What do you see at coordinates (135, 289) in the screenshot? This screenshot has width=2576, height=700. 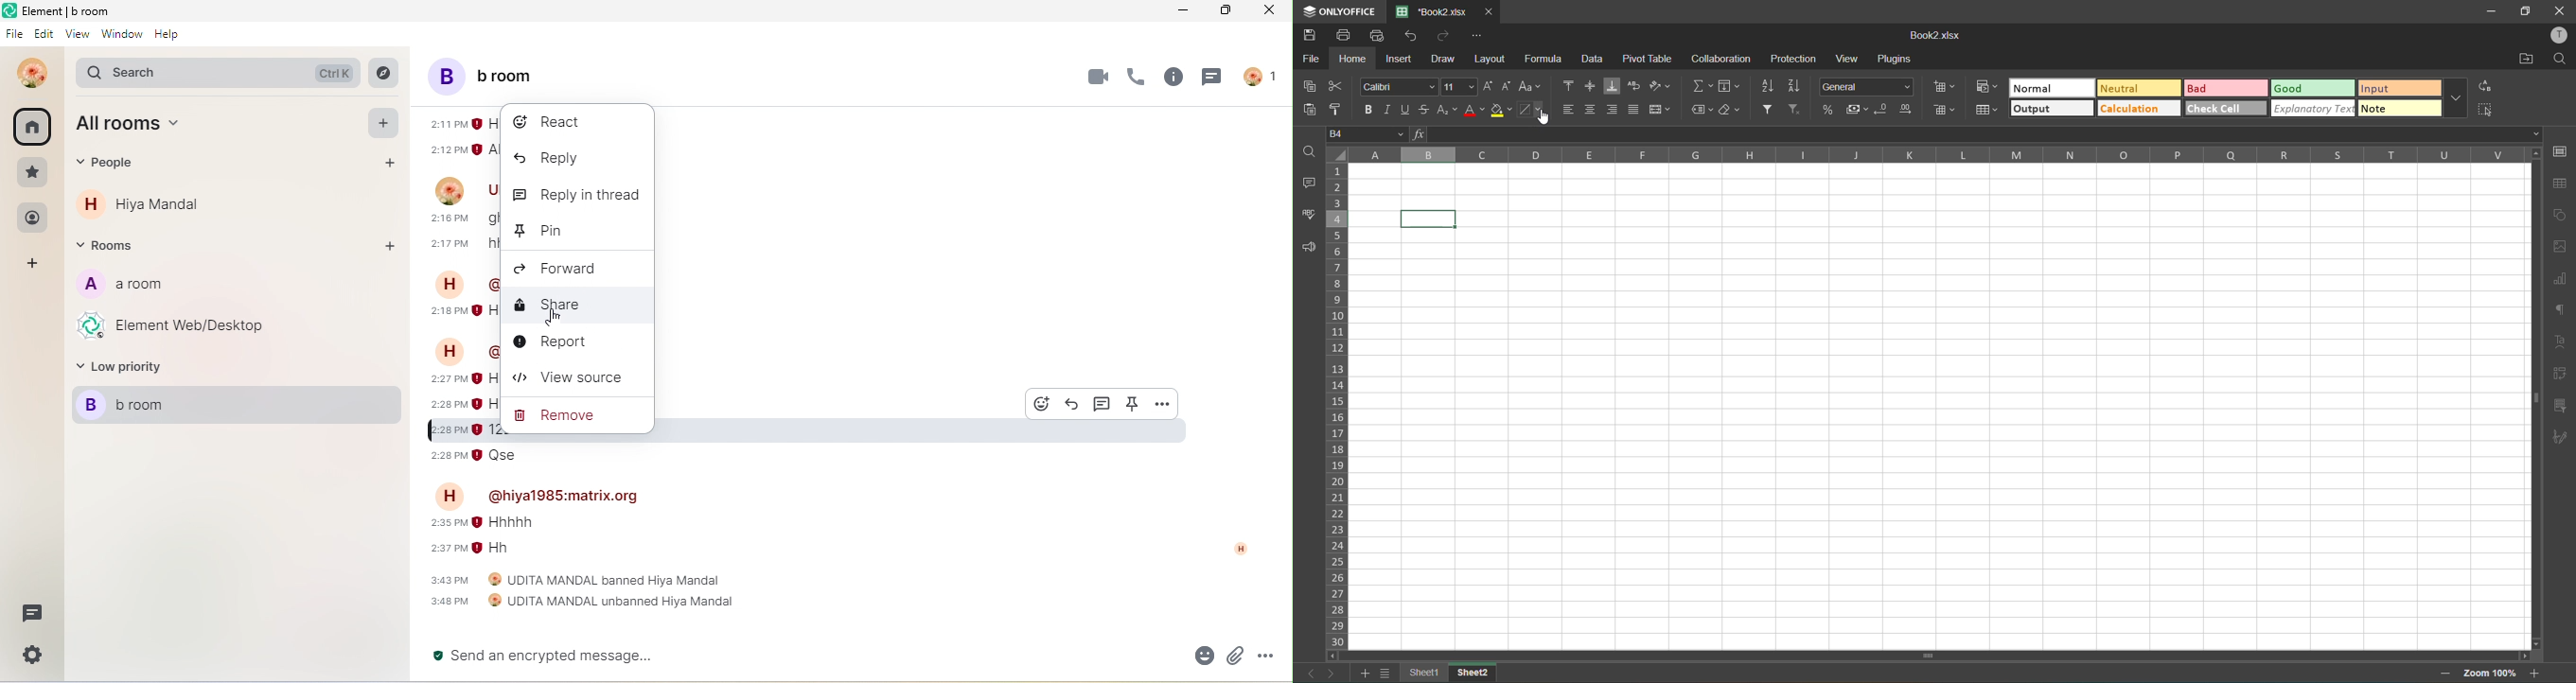 I see `a room` at bounding box center [135, 289].